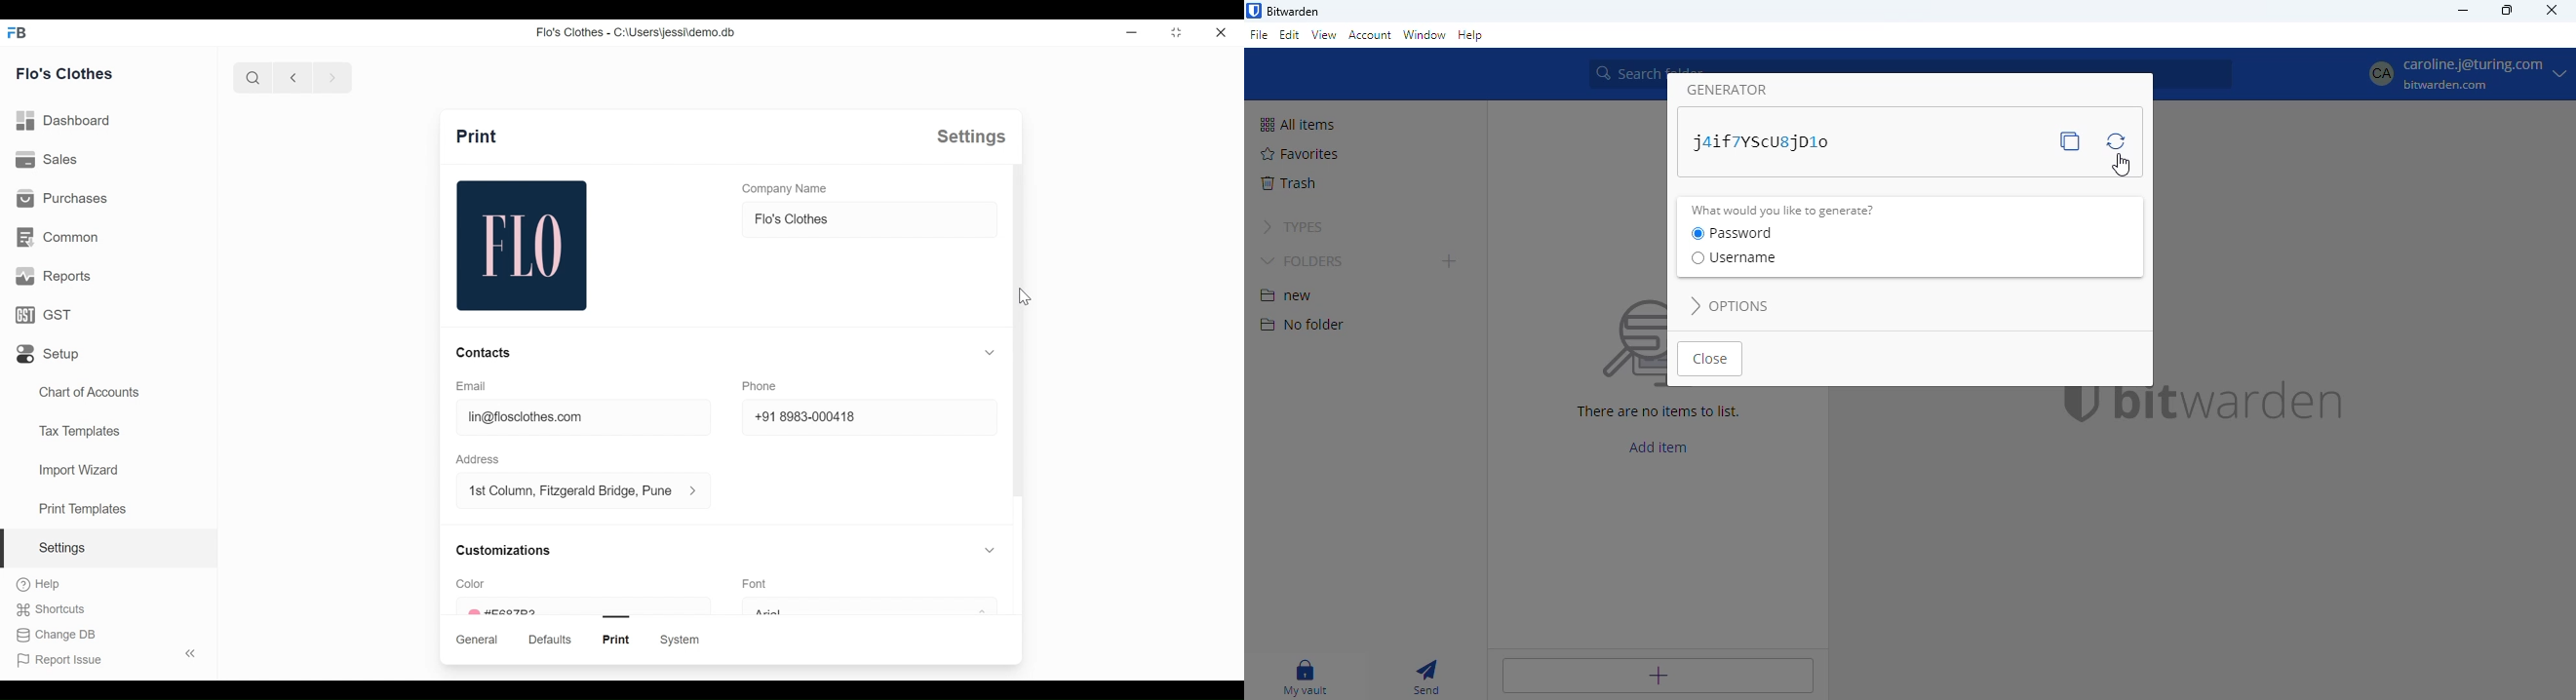  What do you see at coordinates (1130, 32) in the screenshot?
I see `Minimize` at bounding box center [1130, 32].